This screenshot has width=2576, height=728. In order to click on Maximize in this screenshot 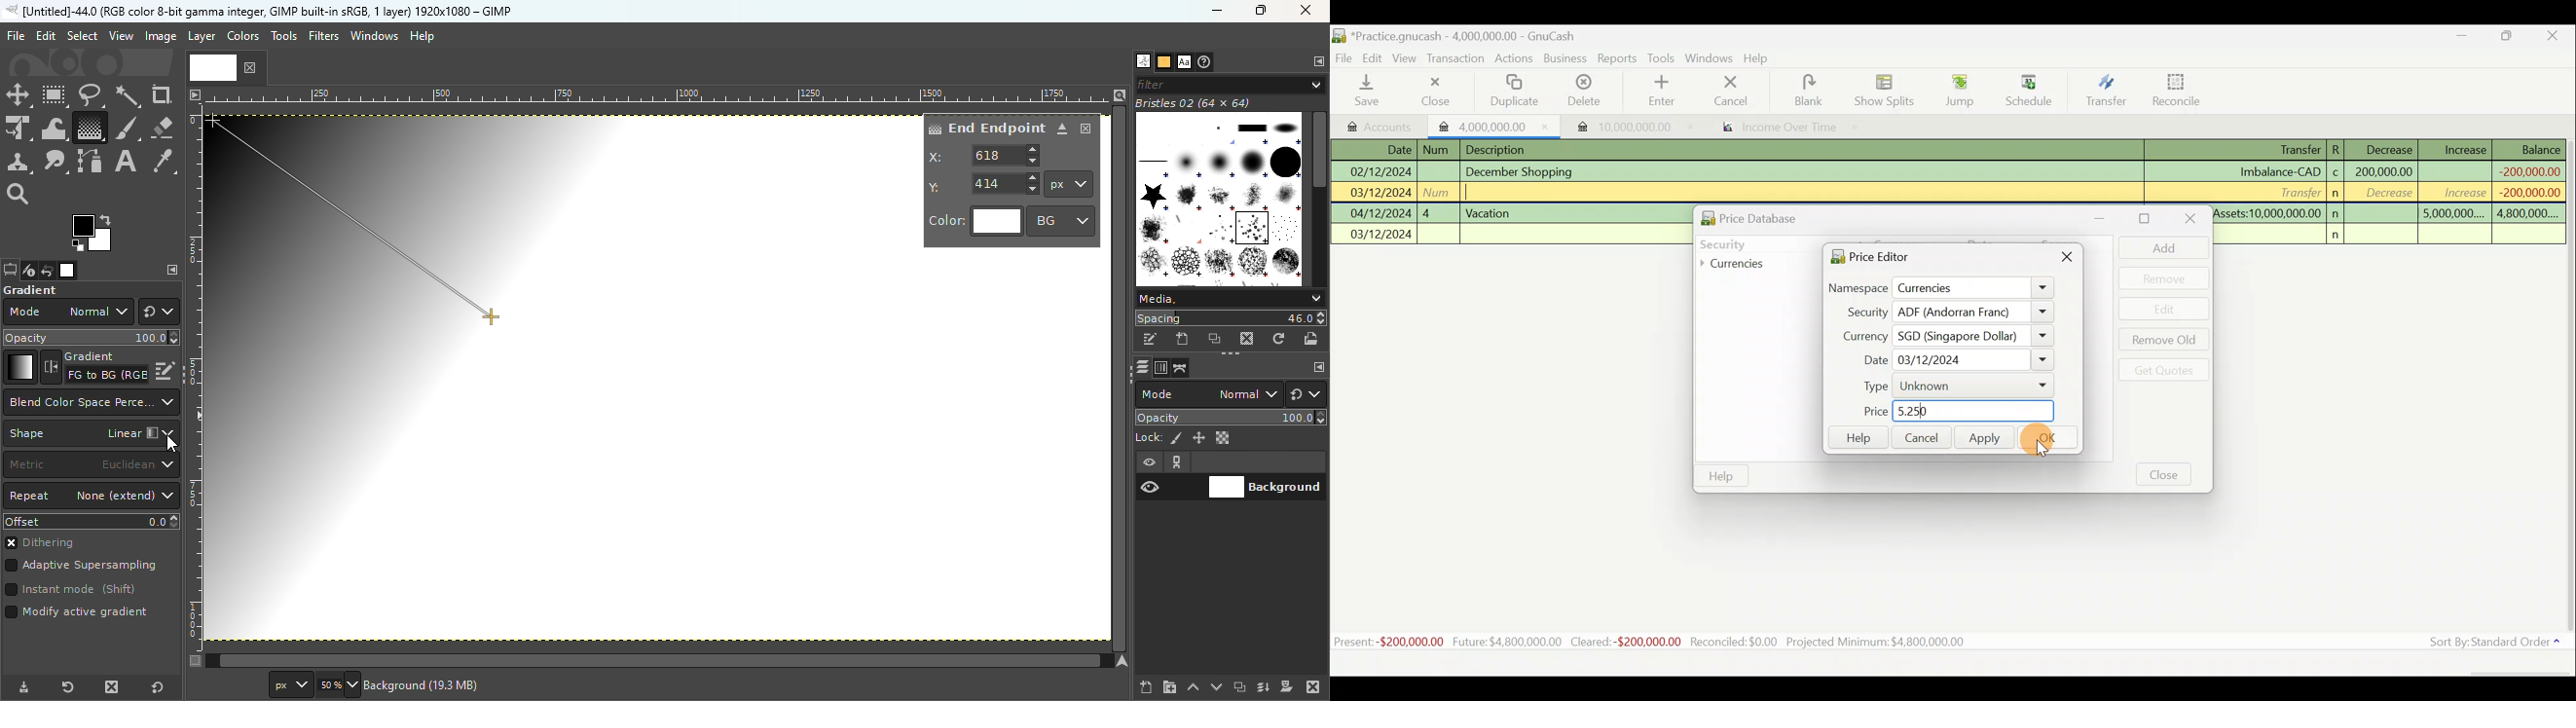, I will do `click(1266, 11)`.